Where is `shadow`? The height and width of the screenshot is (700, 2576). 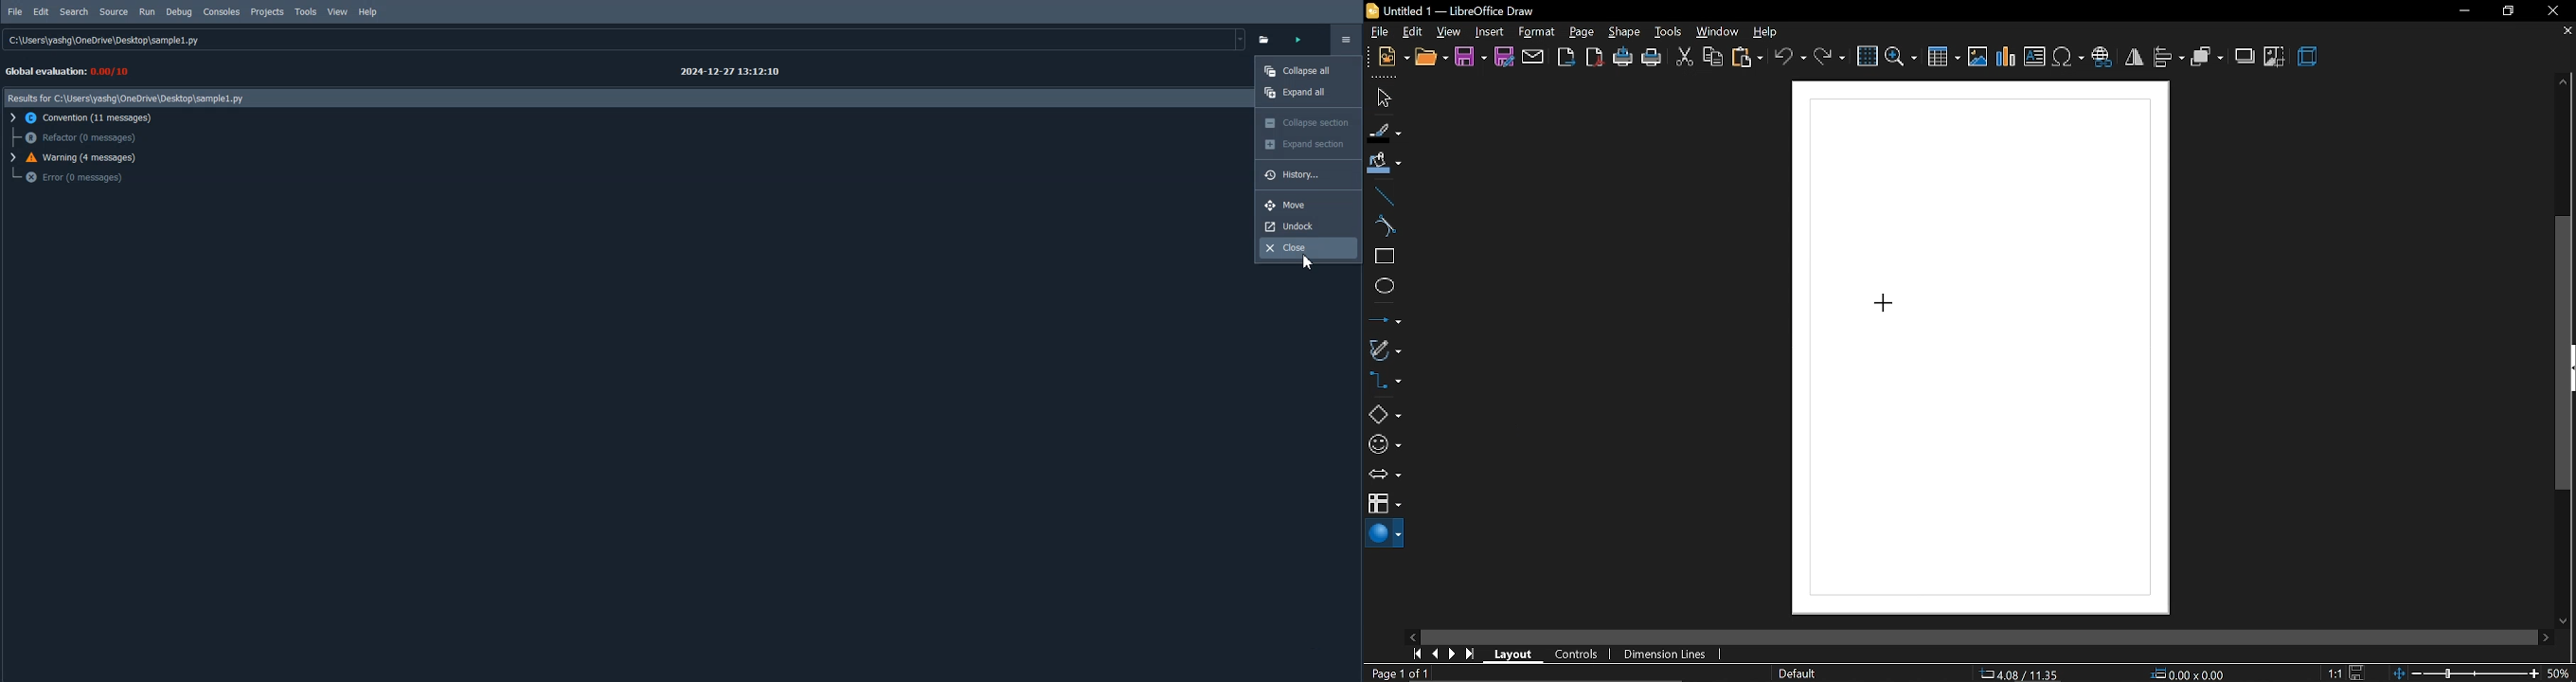
shadow is located at coordinates (2245, 58).